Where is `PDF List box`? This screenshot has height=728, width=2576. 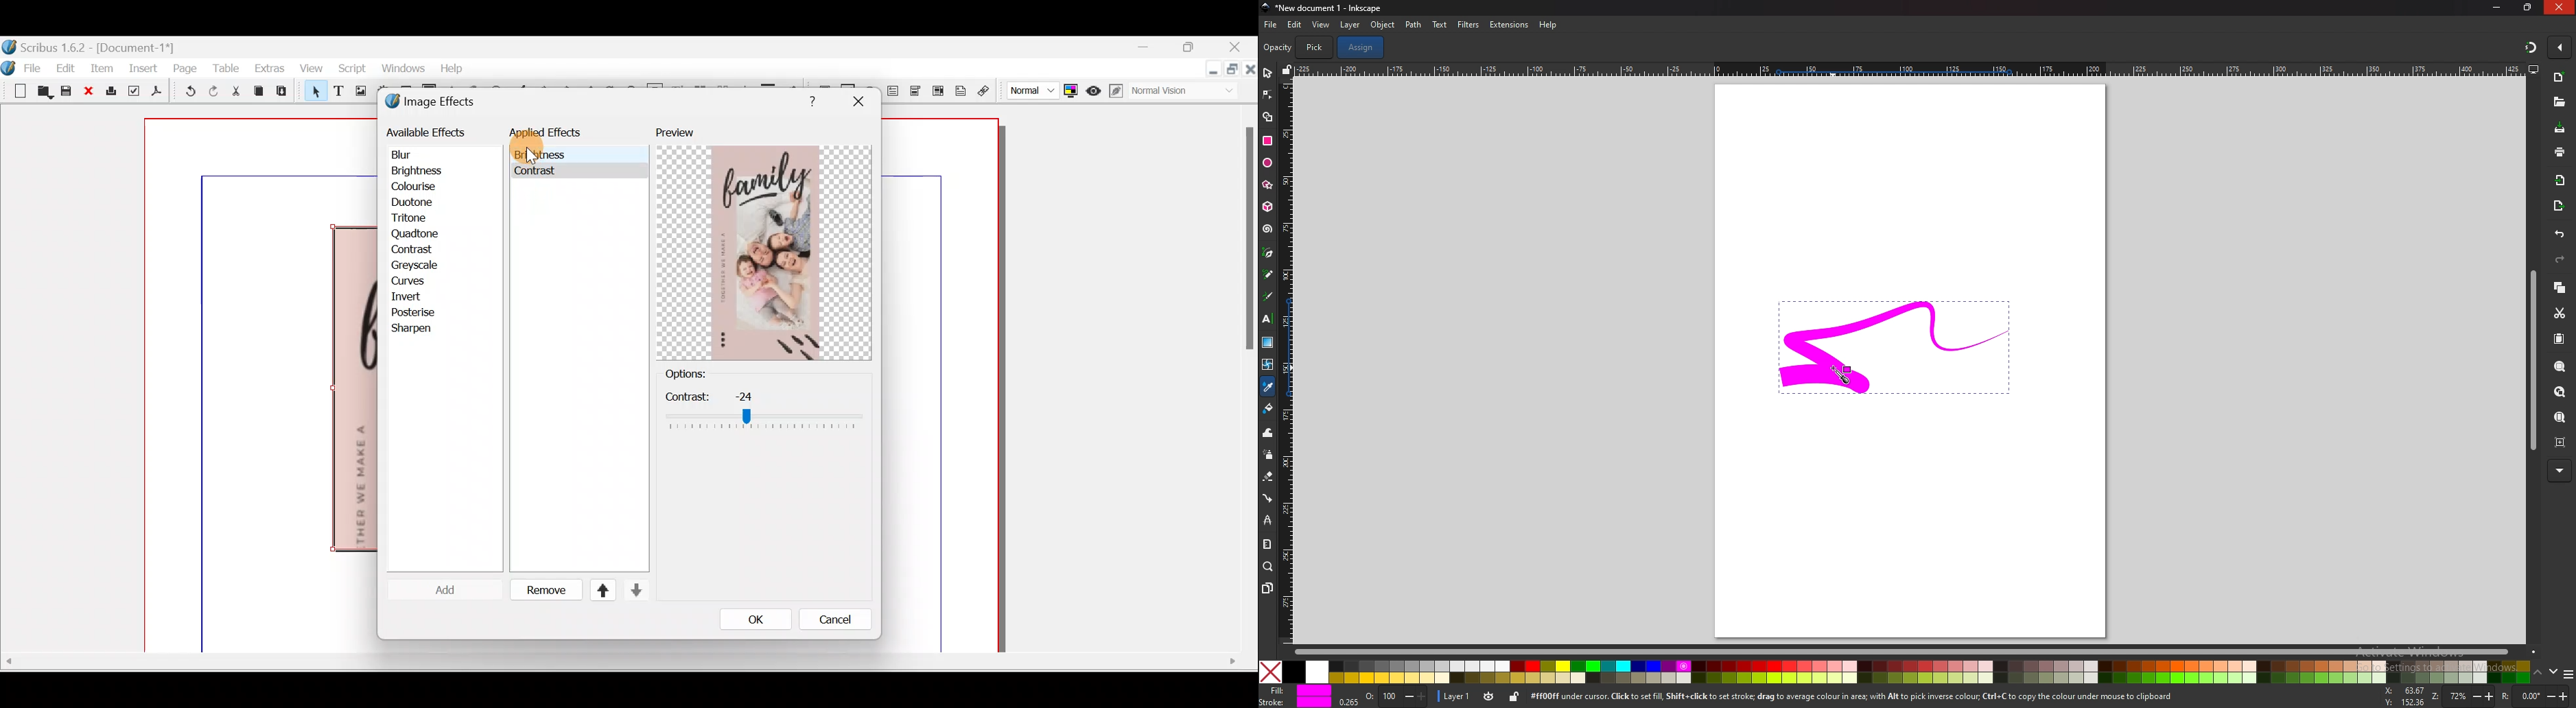
PDF List box is located at coordinates (938, 89).